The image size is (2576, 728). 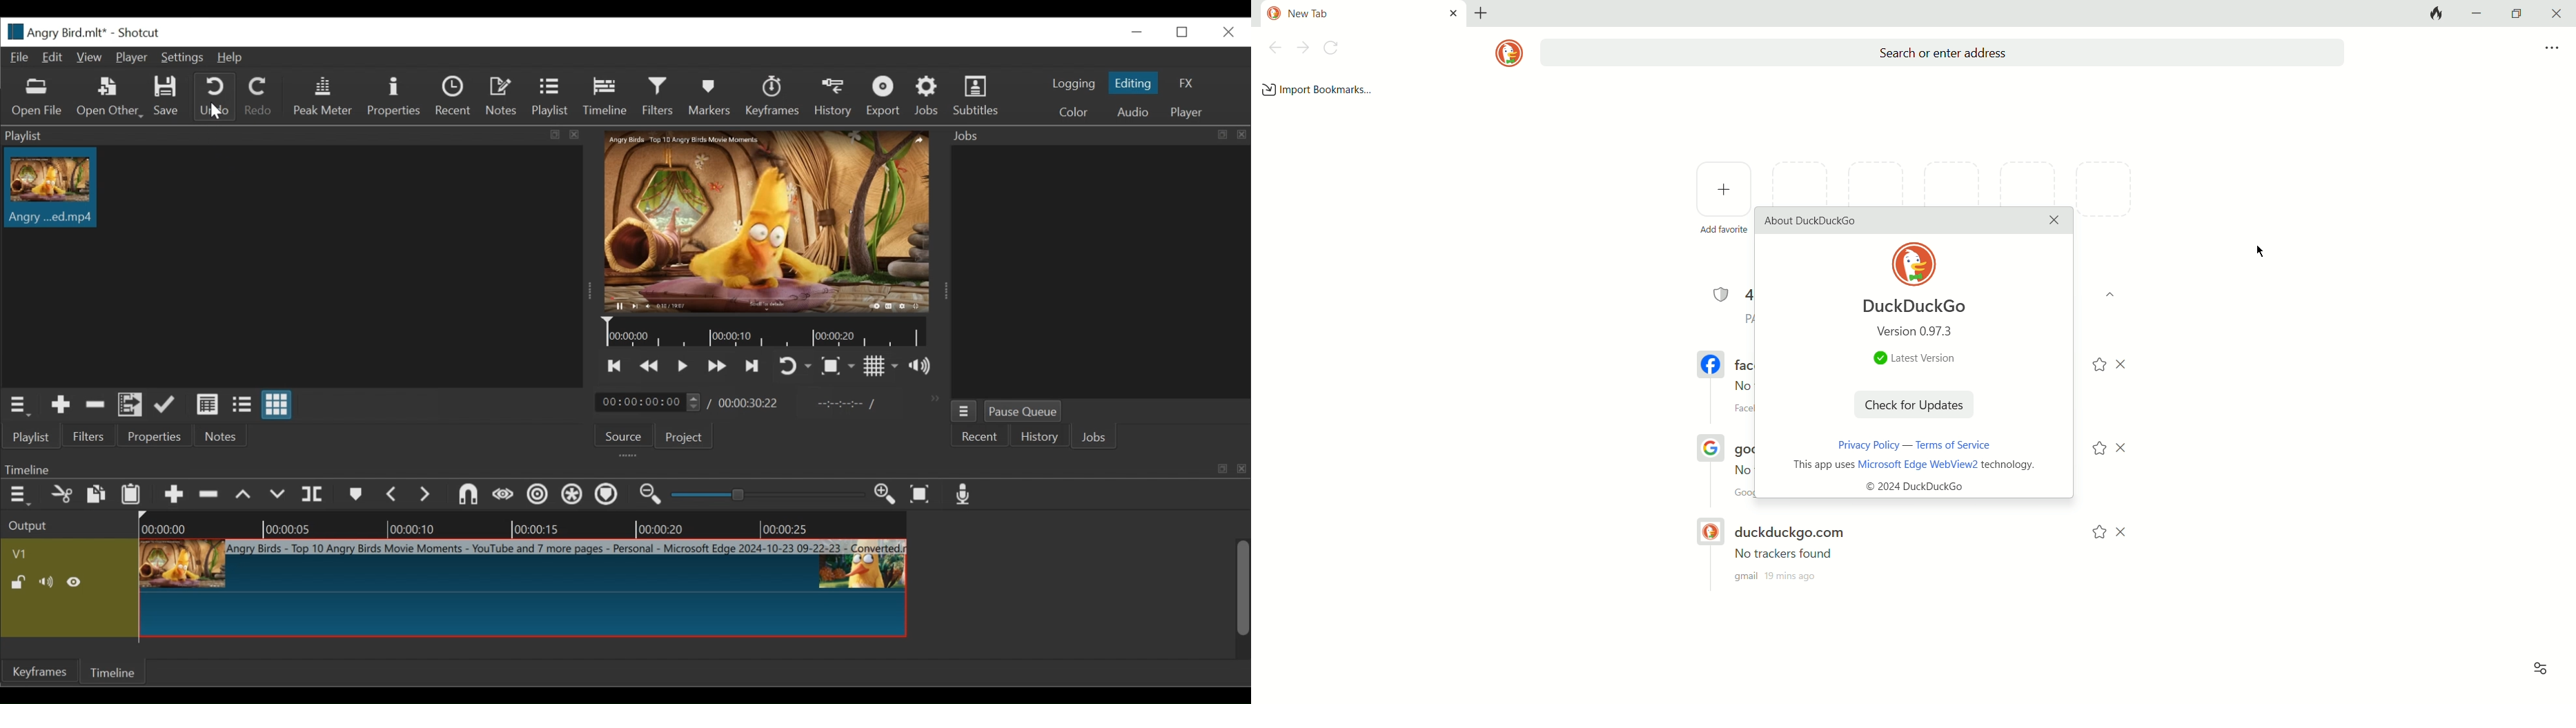 I want to click on refresh, so click(x=1332, y=48).